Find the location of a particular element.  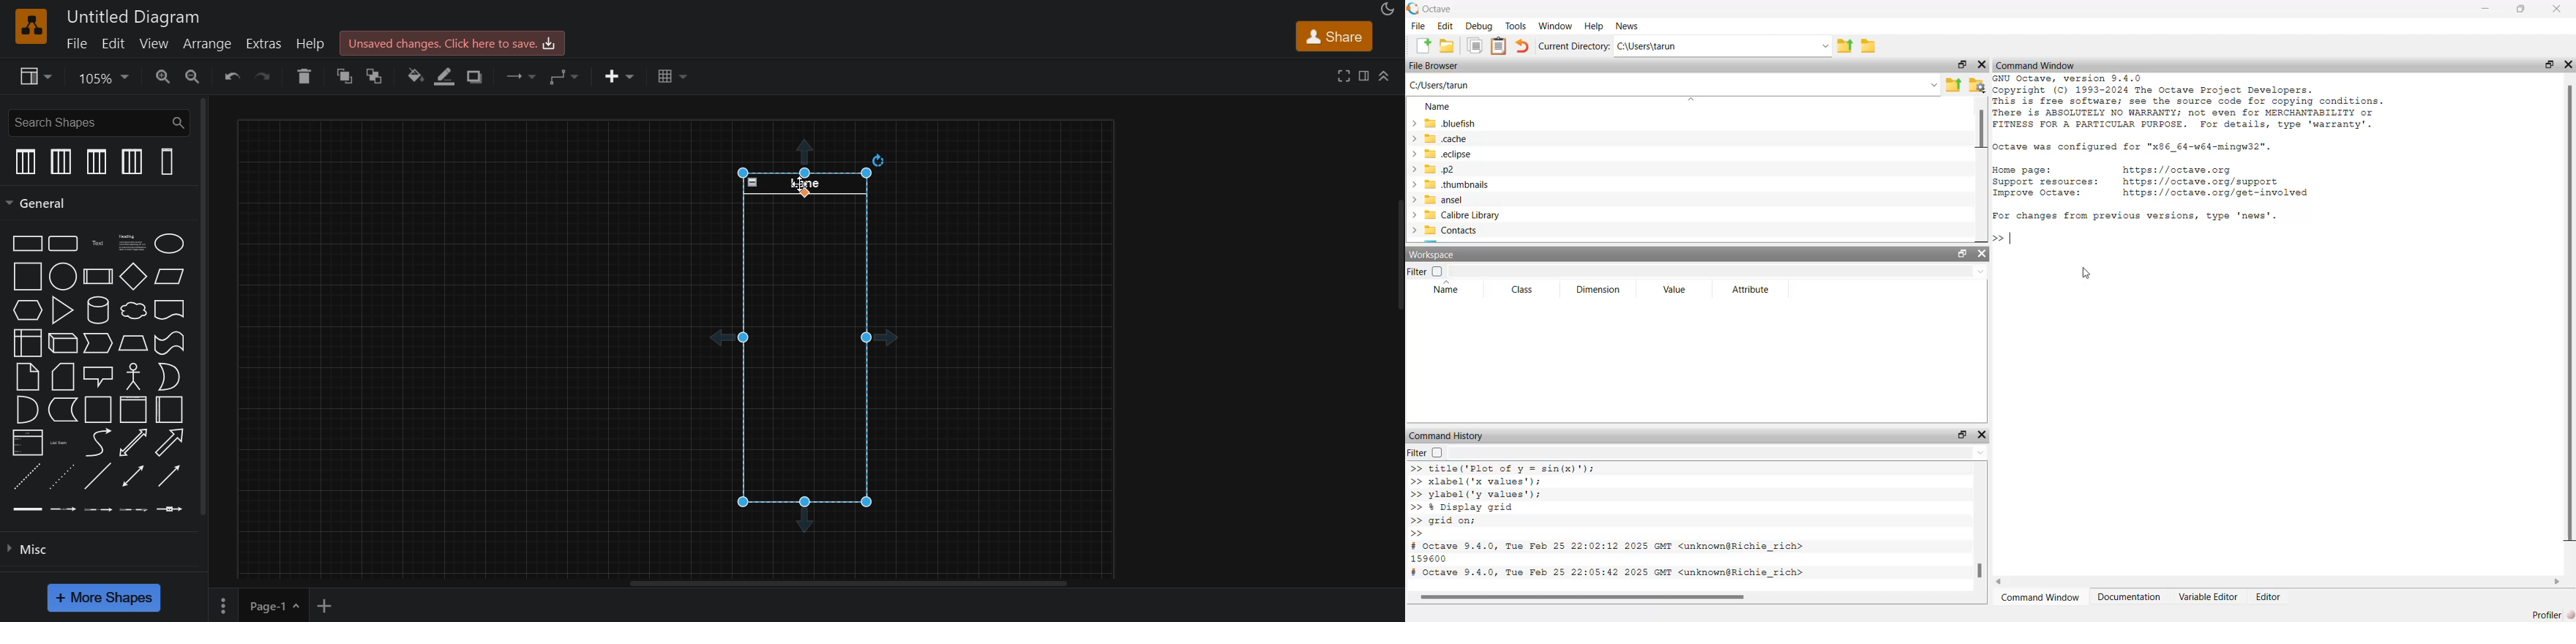

share is located at coordinates (1333, 35).